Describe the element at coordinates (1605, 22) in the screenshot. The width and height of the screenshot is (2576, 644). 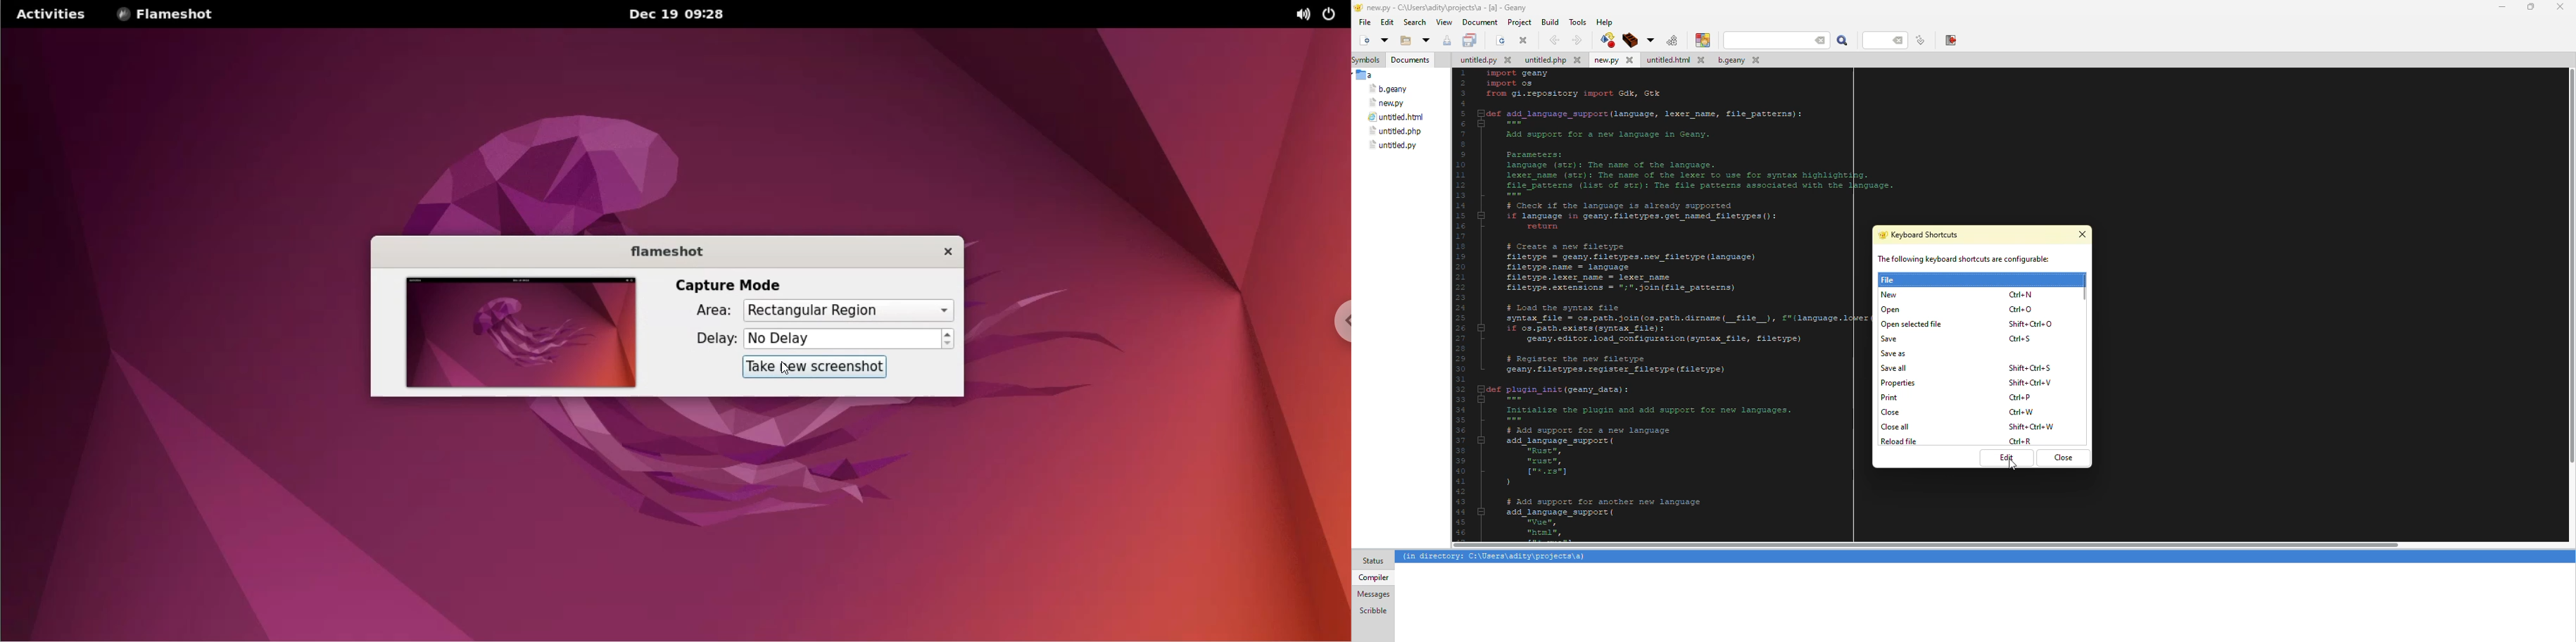
I see `help` at that location.